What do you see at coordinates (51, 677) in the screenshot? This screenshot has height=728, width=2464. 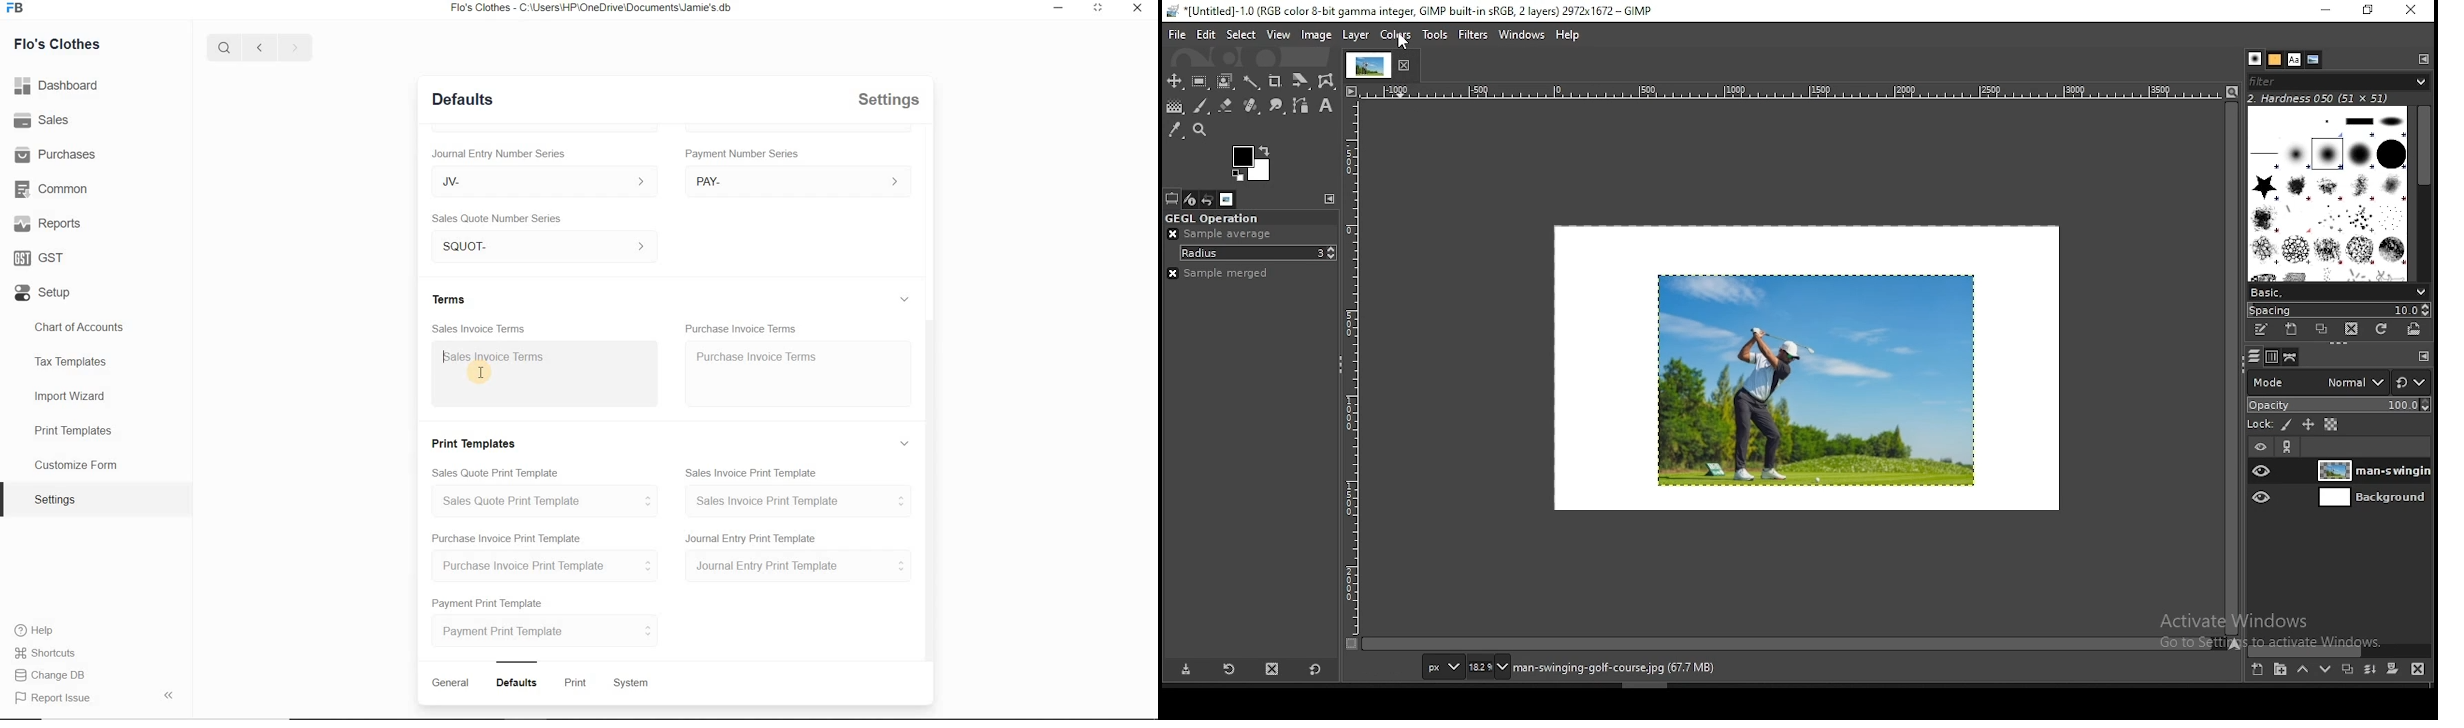 I see `Change DB` at bounding box center [51, 677].